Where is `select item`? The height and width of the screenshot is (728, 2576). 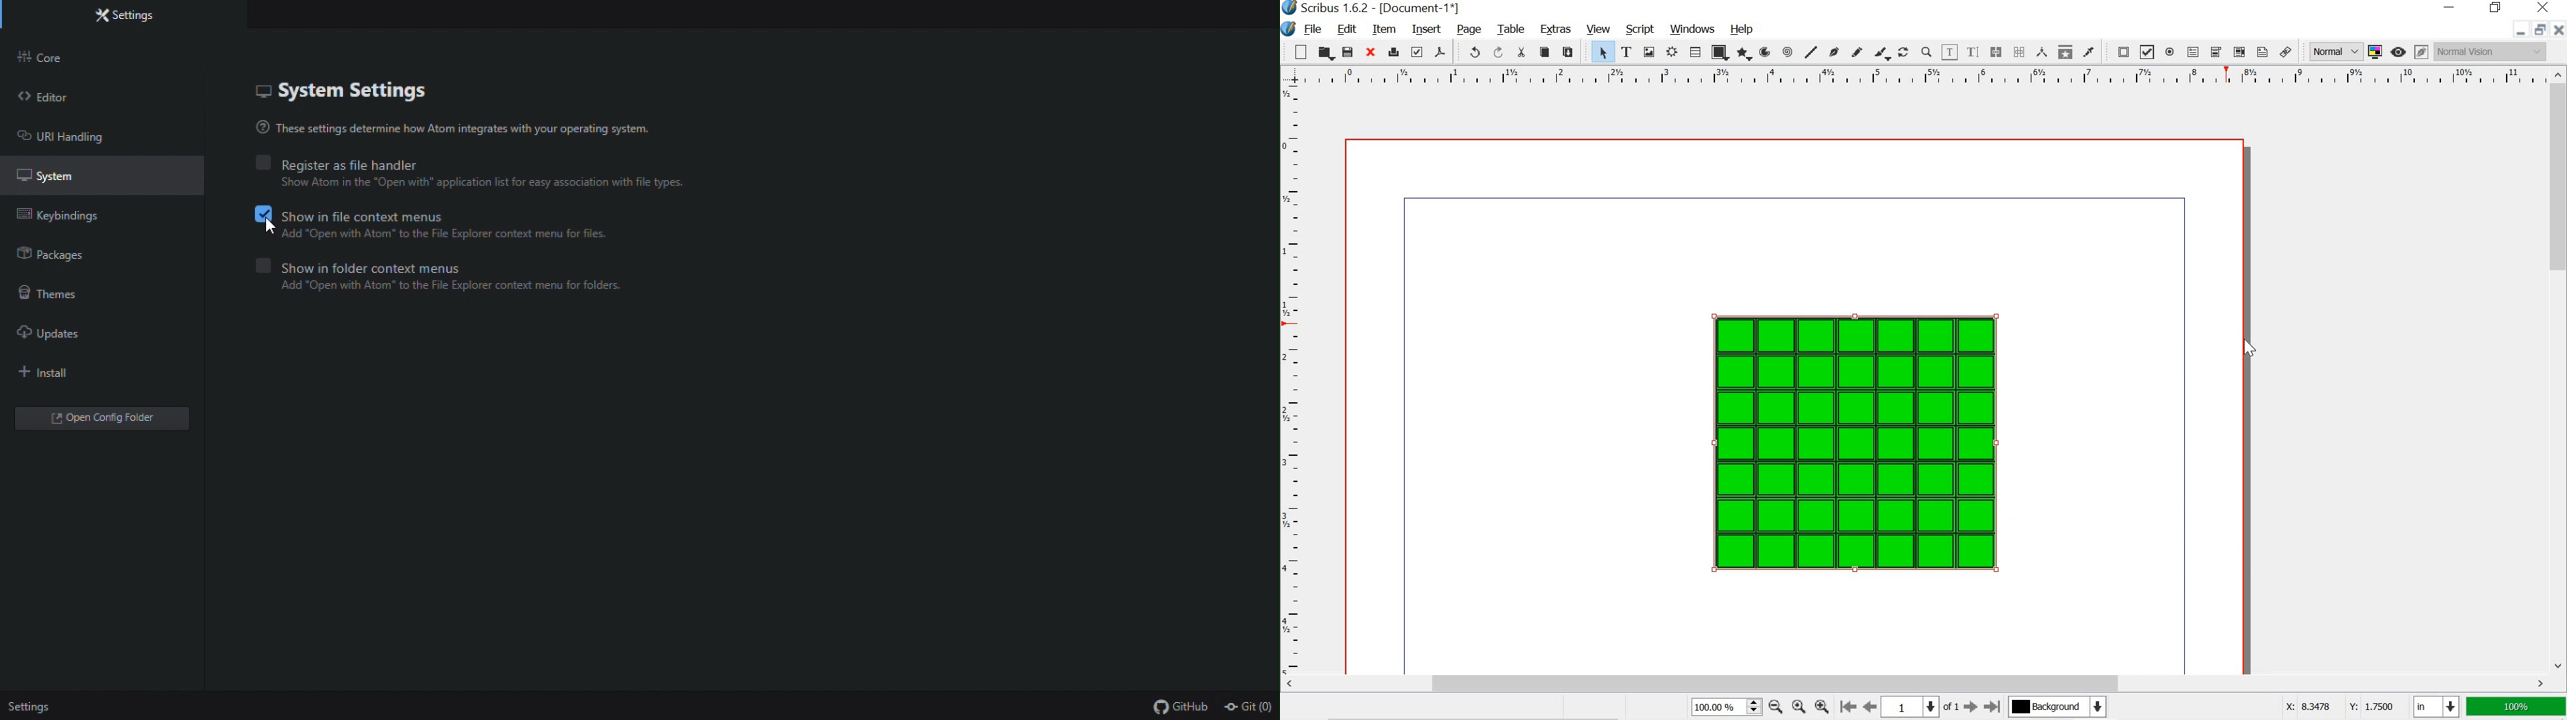
select item is located at coordinates (1602, 53).